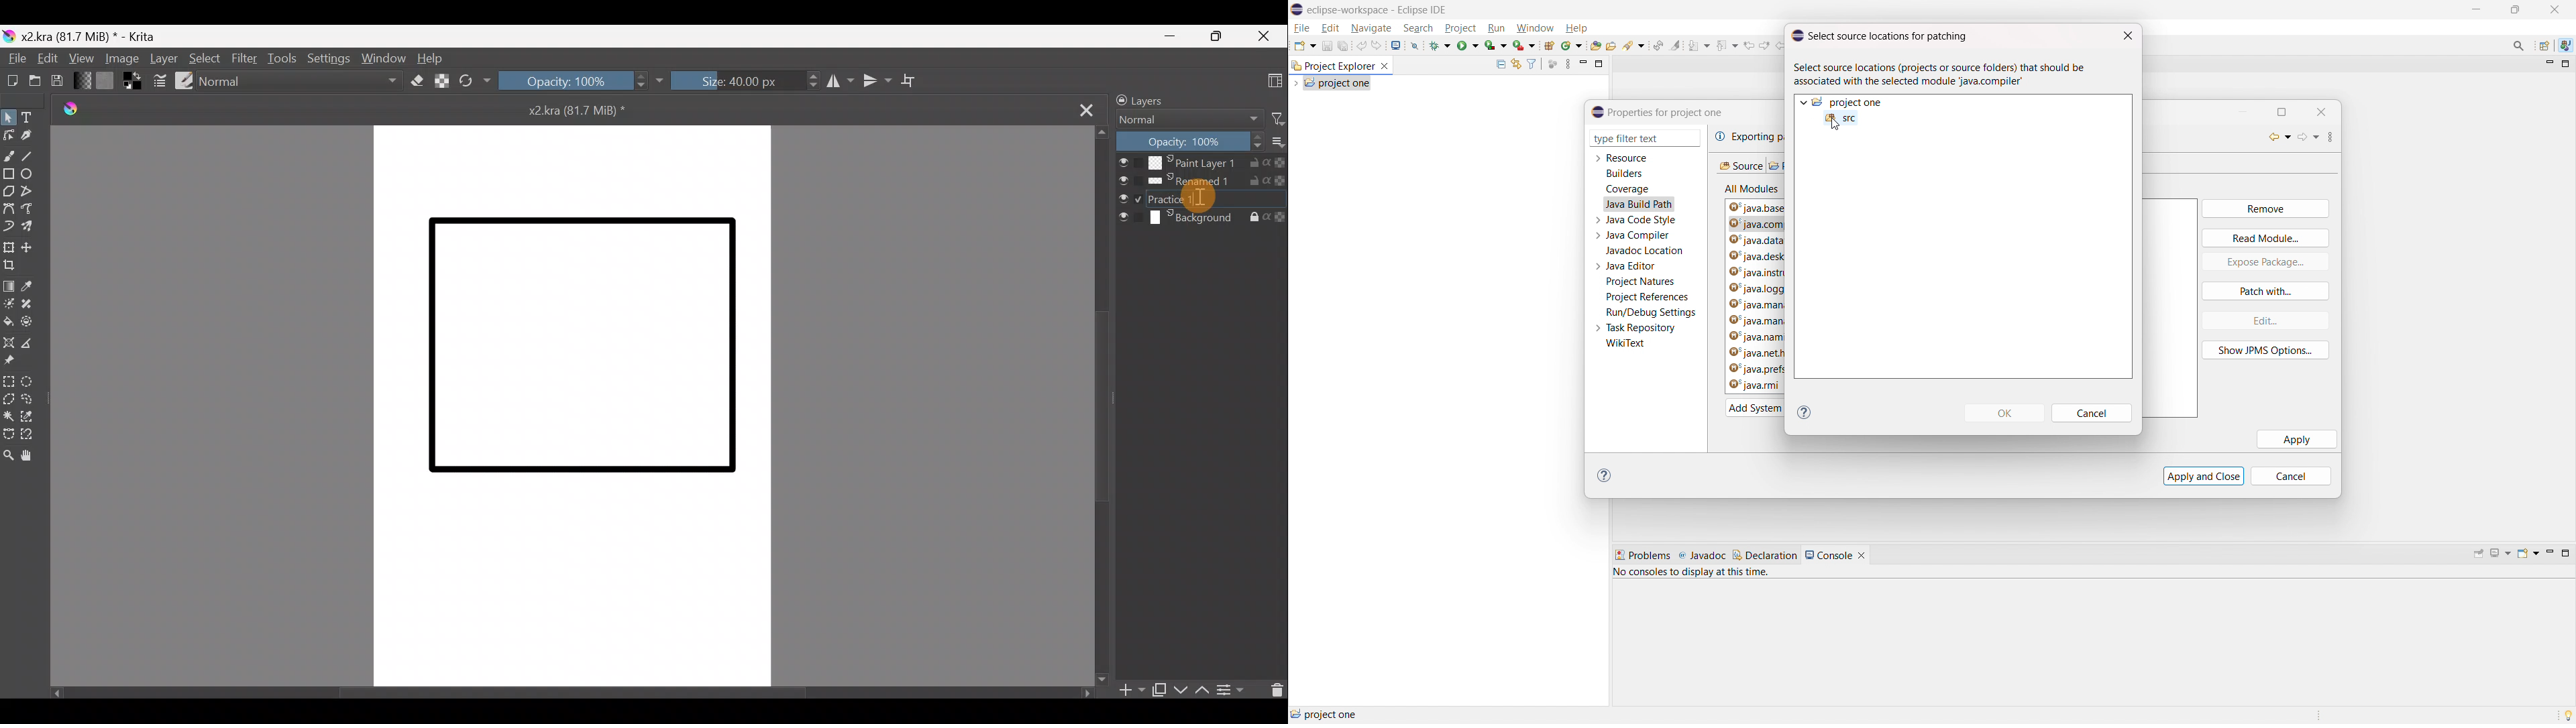  I want to click on javadoc, so click(1702, 556).